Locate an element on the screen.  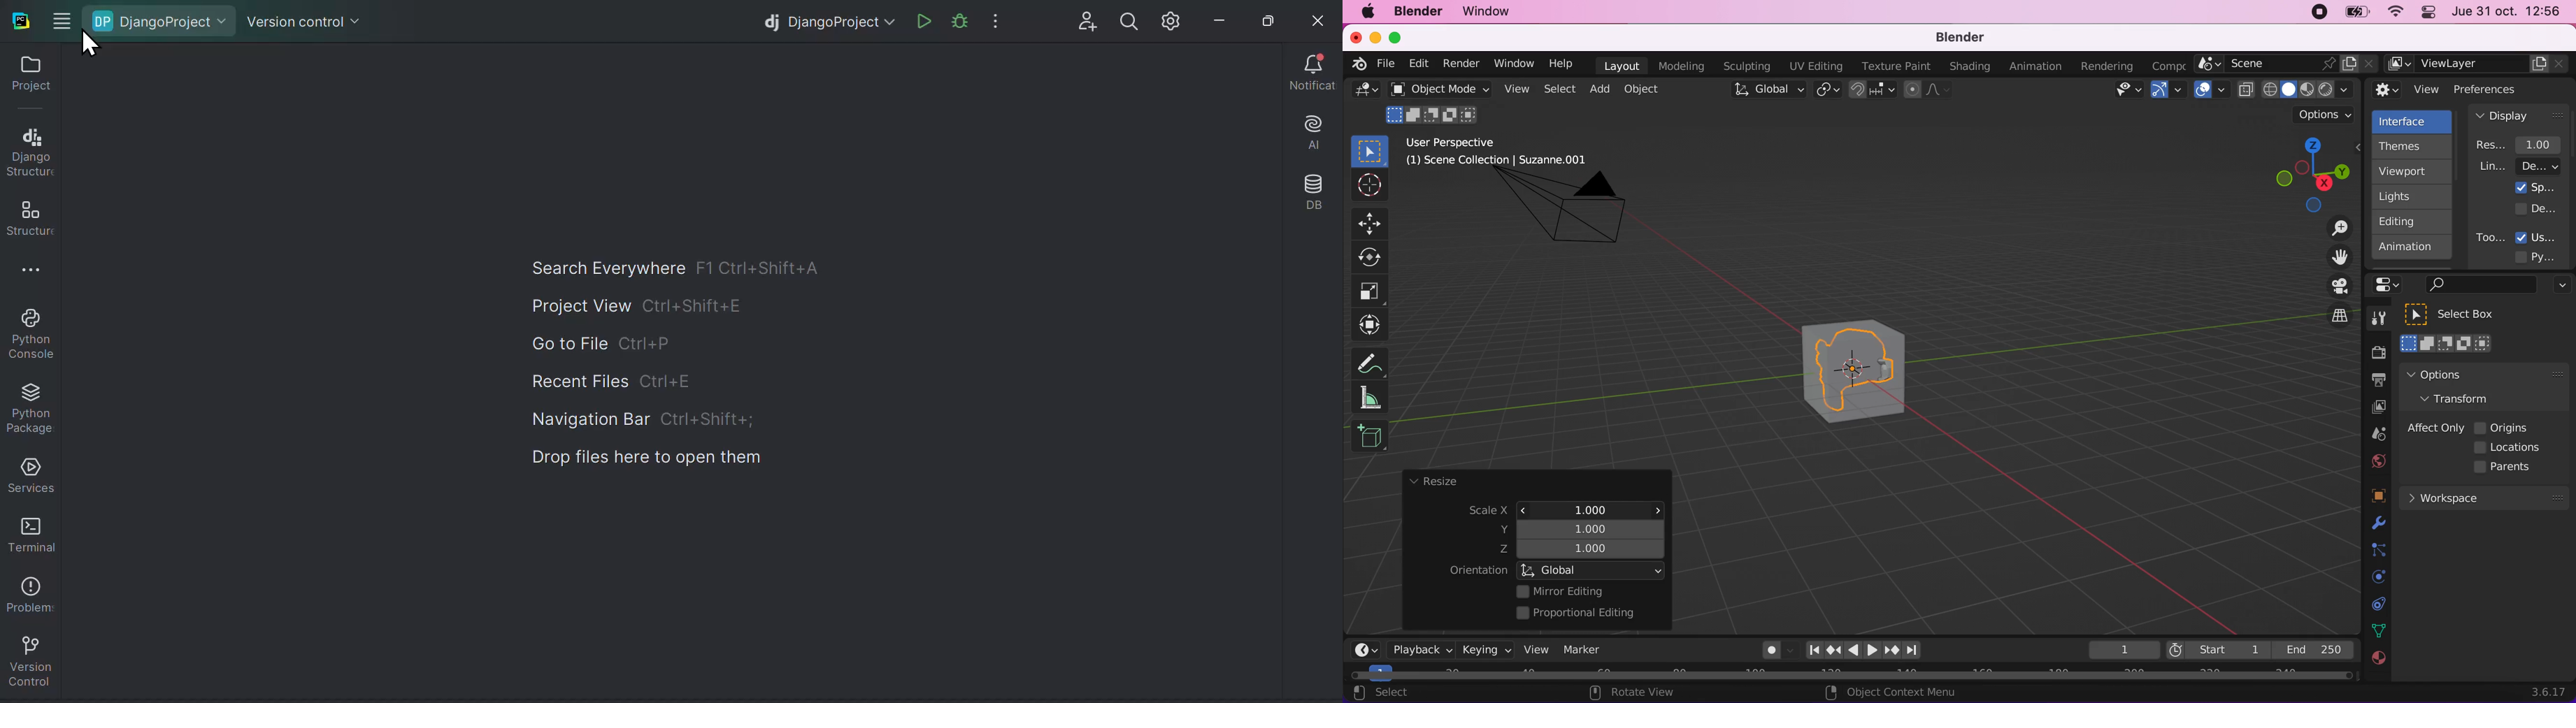
Recent files is located at coordinates (617, 381).